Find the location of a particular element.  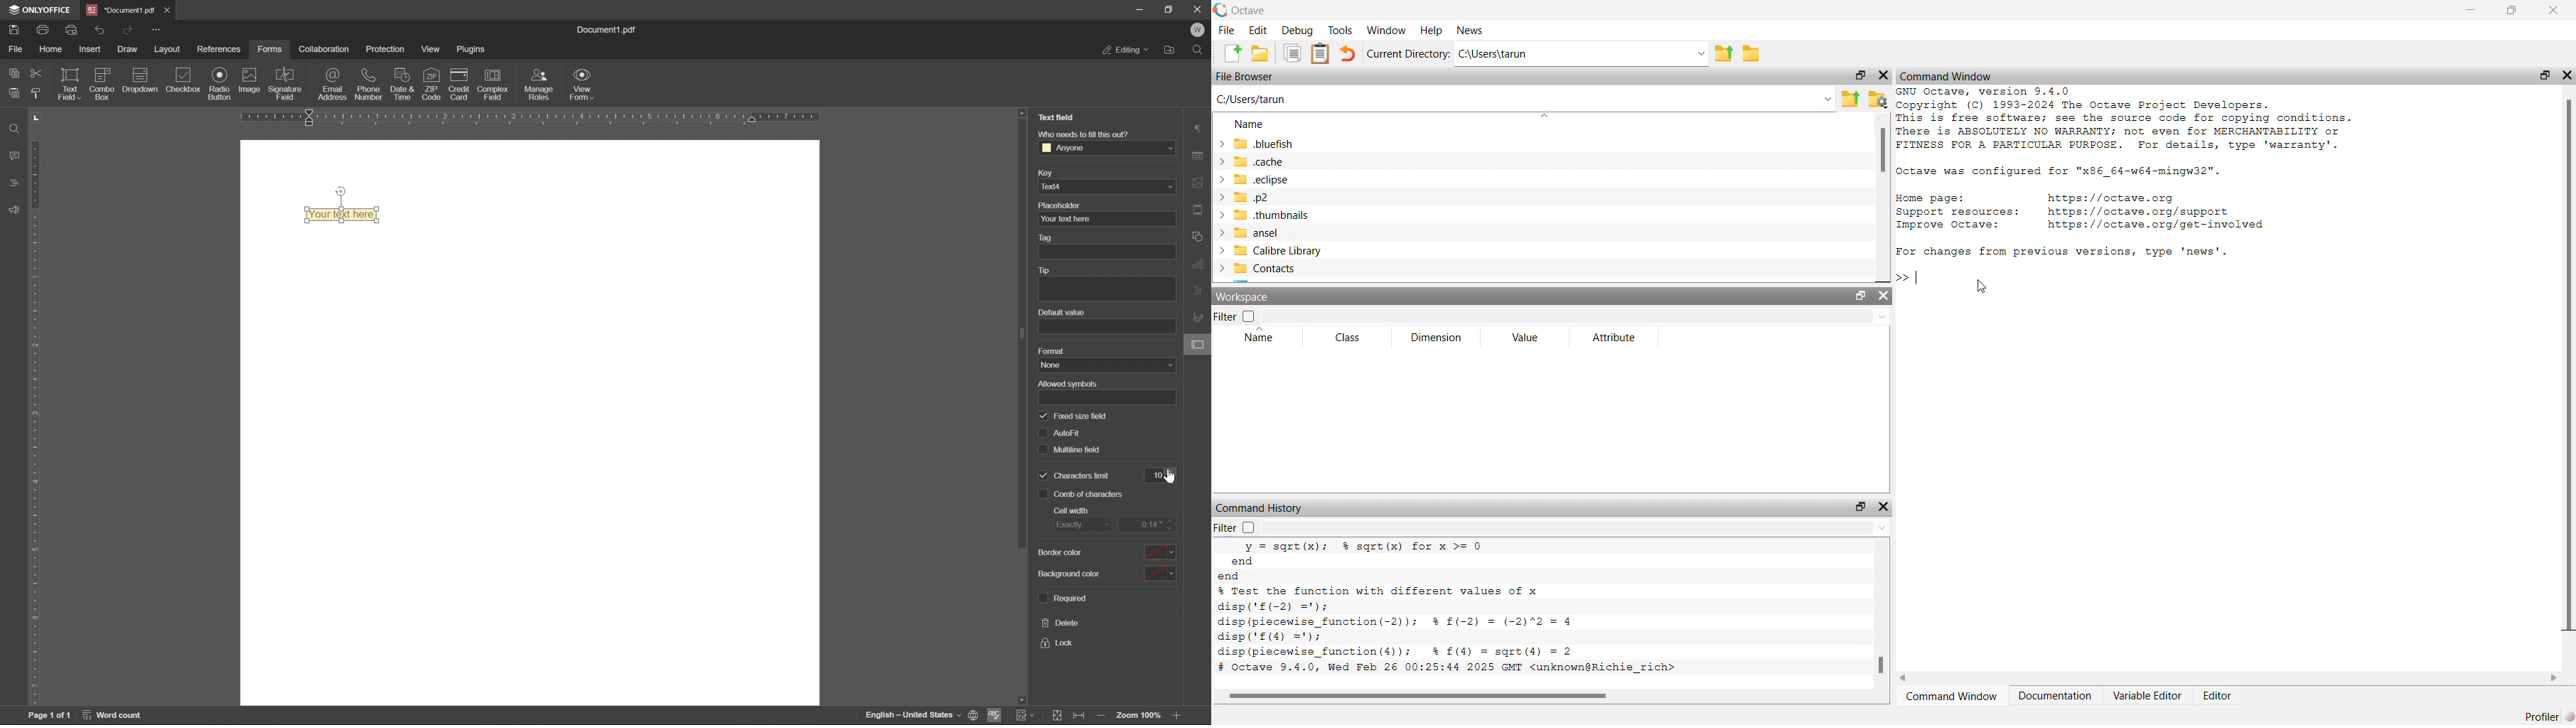

Profiler is located at coordinates (2545, 714).